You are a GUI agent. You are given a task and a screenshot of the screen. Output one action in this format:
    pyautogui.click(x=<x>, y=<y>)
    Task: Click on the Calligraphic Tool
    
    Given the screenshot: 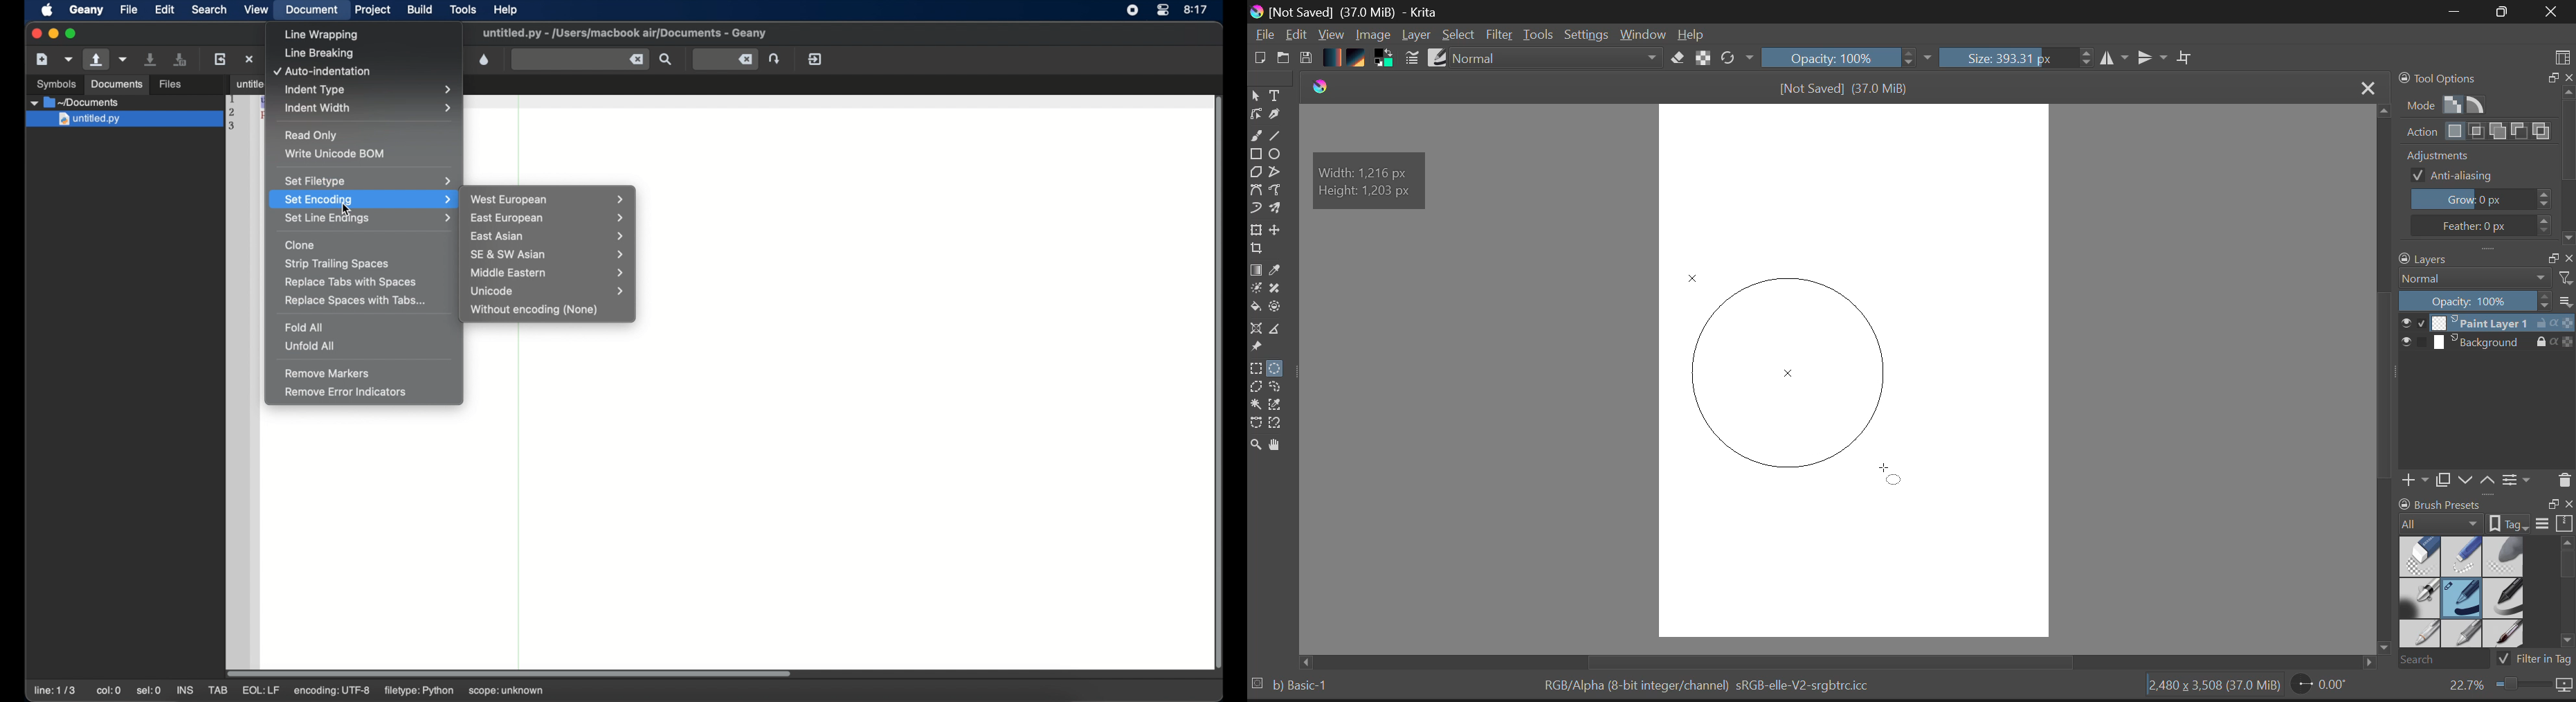 What is the action you would take?
    pyautogui.click(x=1275, y=117)
    